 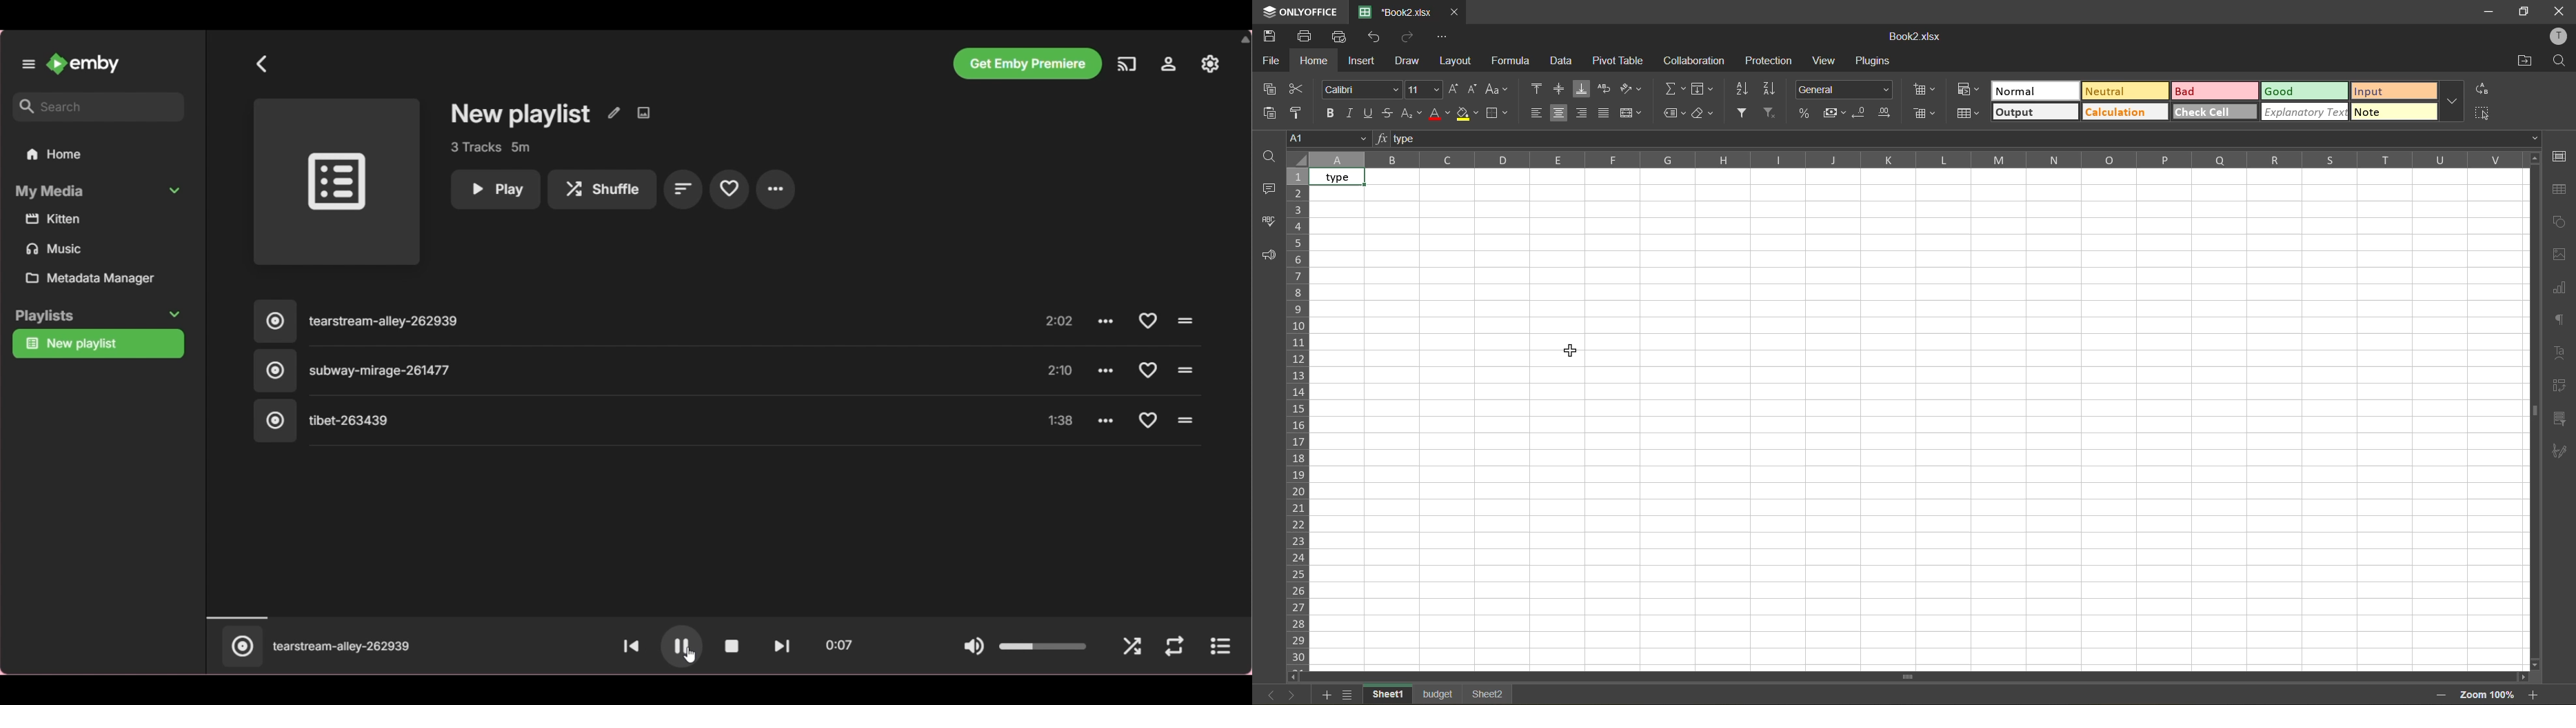 I want to click on increment size, so click(x=1453, y=89).